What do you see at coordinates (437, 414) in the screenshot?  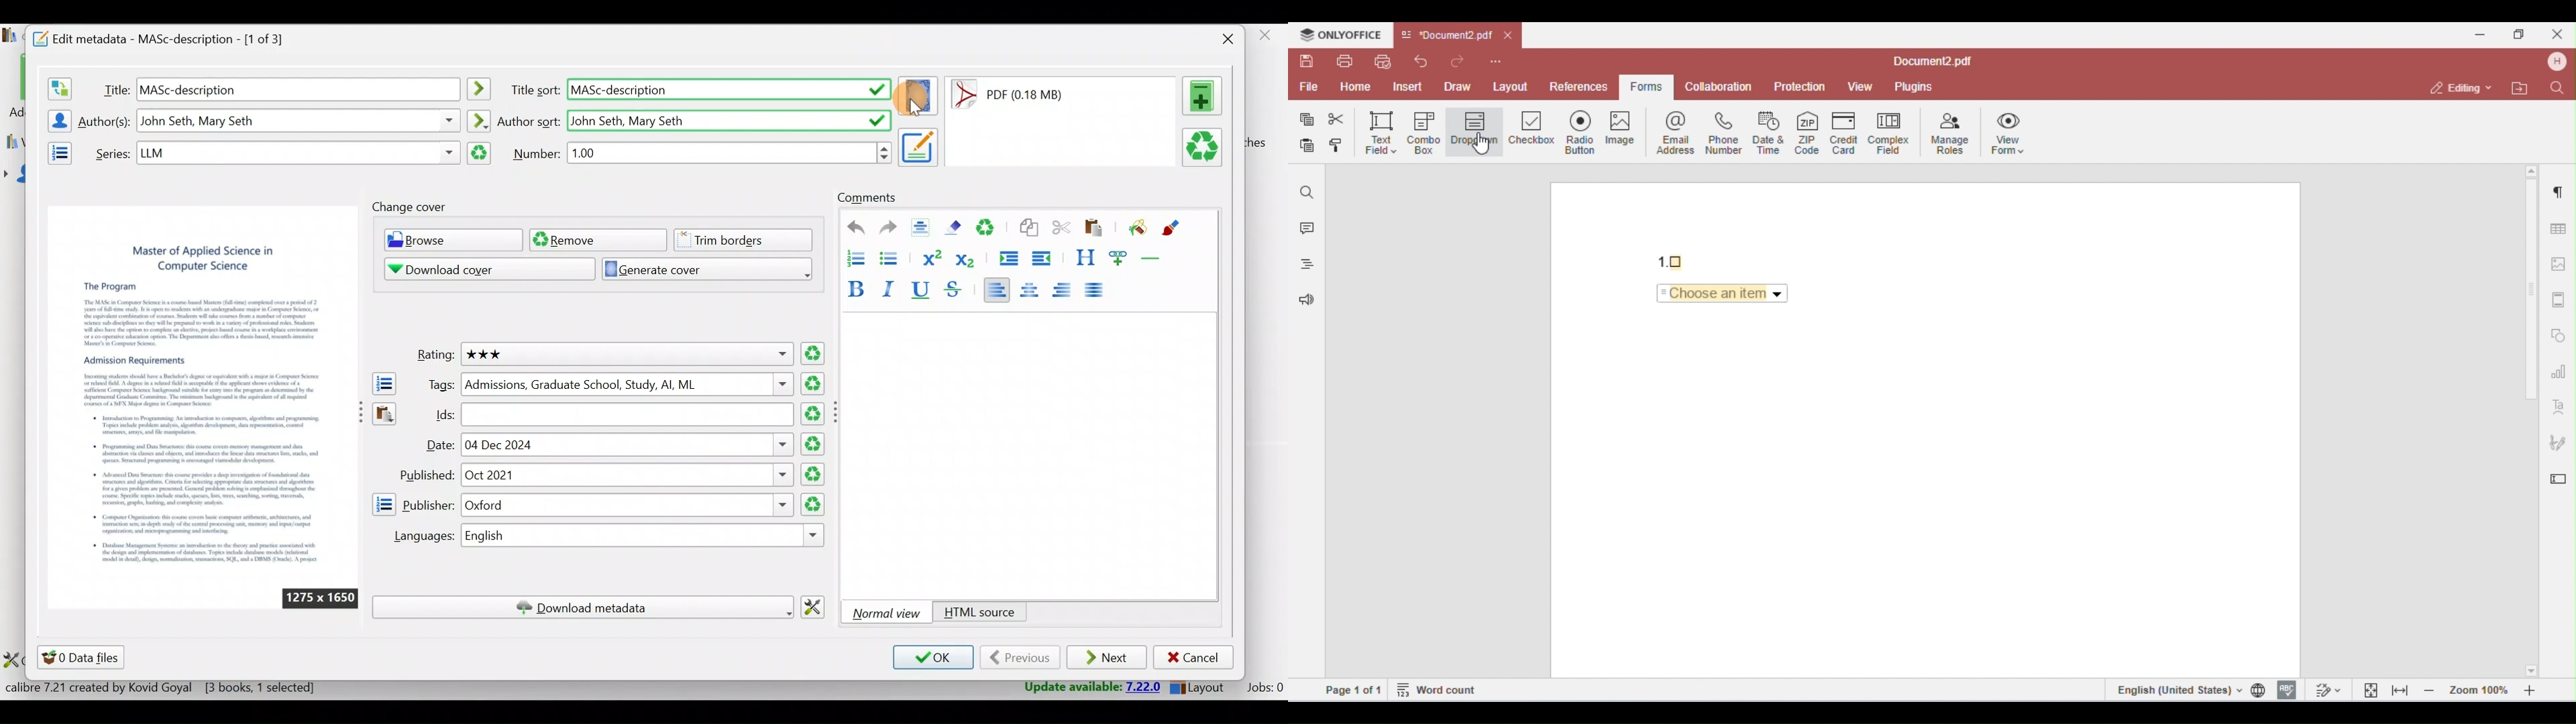 I see `Ids` at bounding box center [437, 414].